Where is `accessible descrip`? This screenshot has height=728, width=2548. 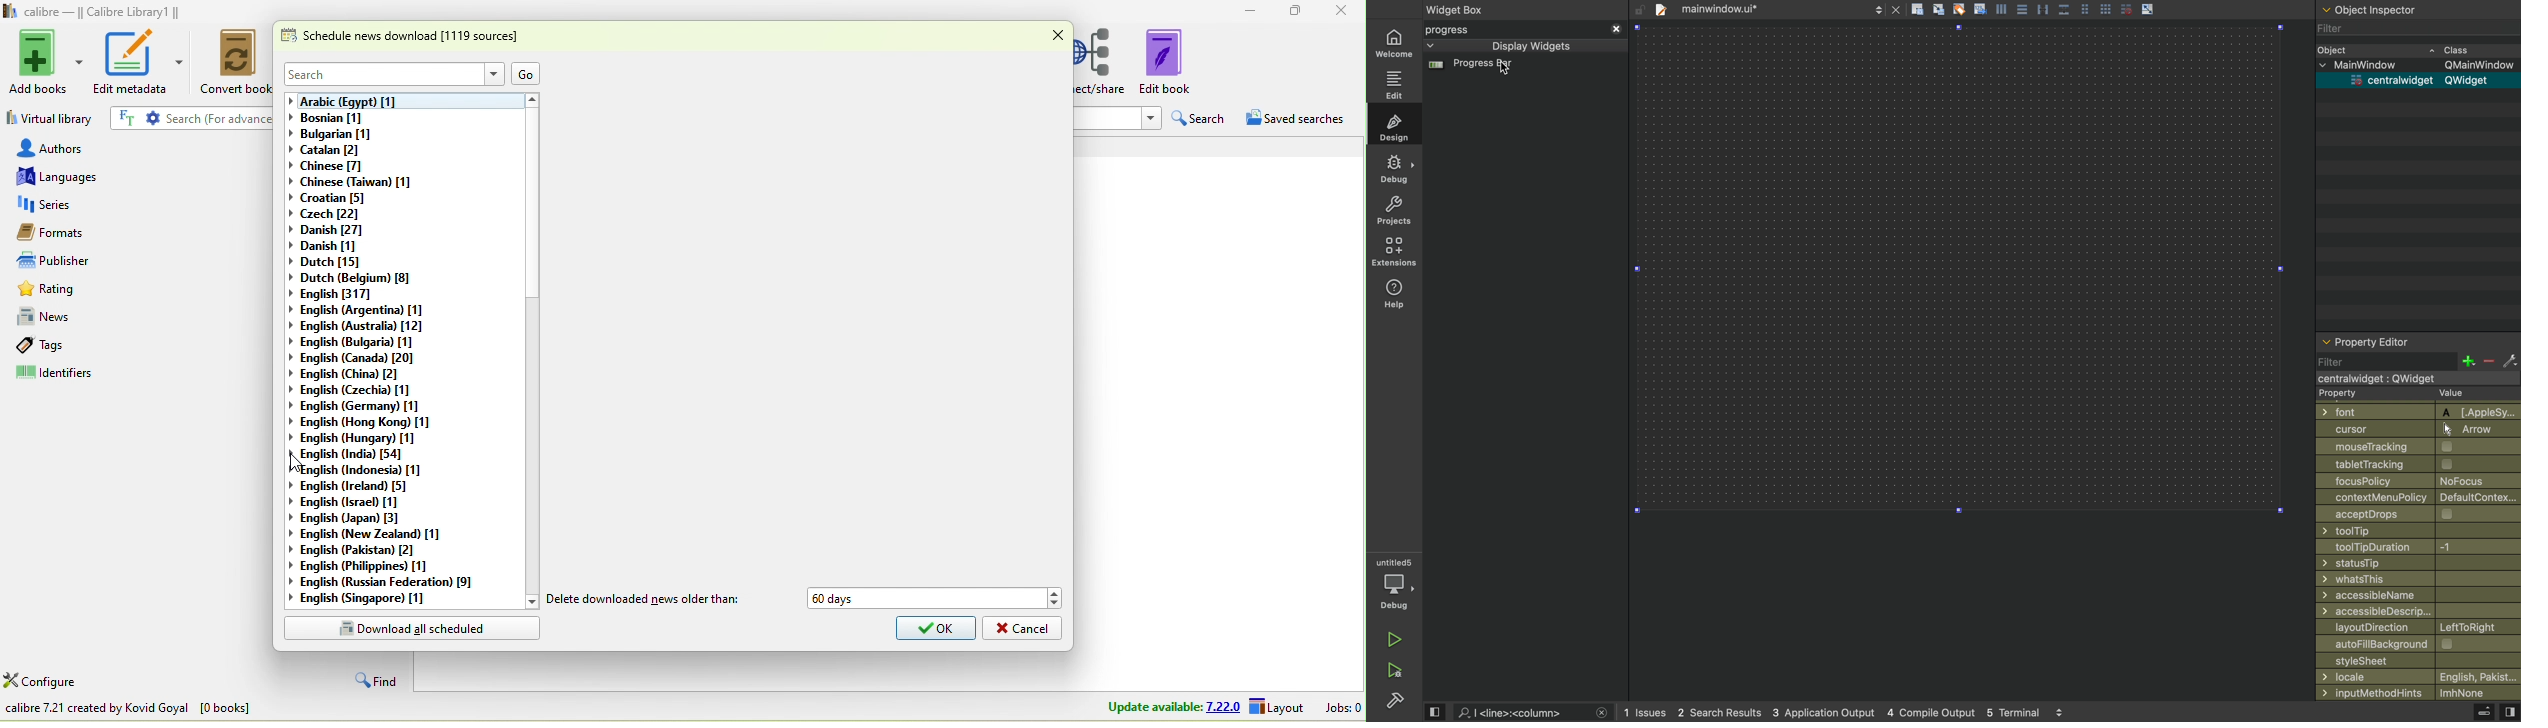 accessible descrip is located at coordinates (2406, 611).